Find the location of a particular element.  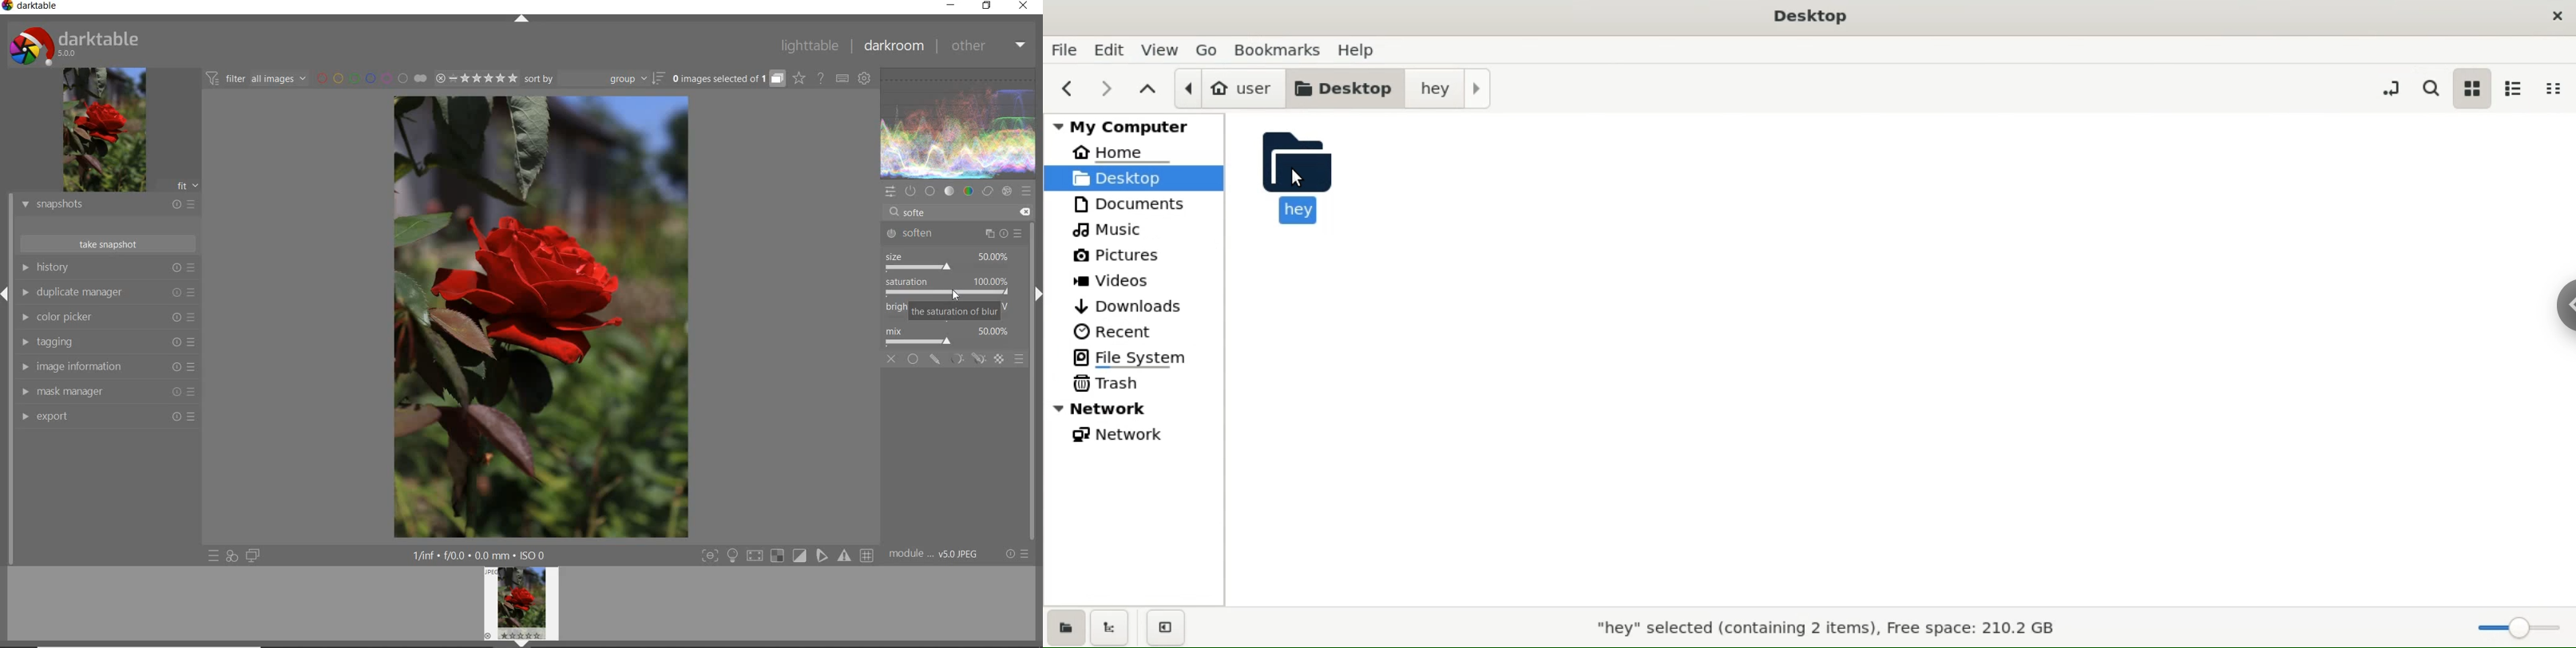

uniformly is located at coordinates (914, 359).